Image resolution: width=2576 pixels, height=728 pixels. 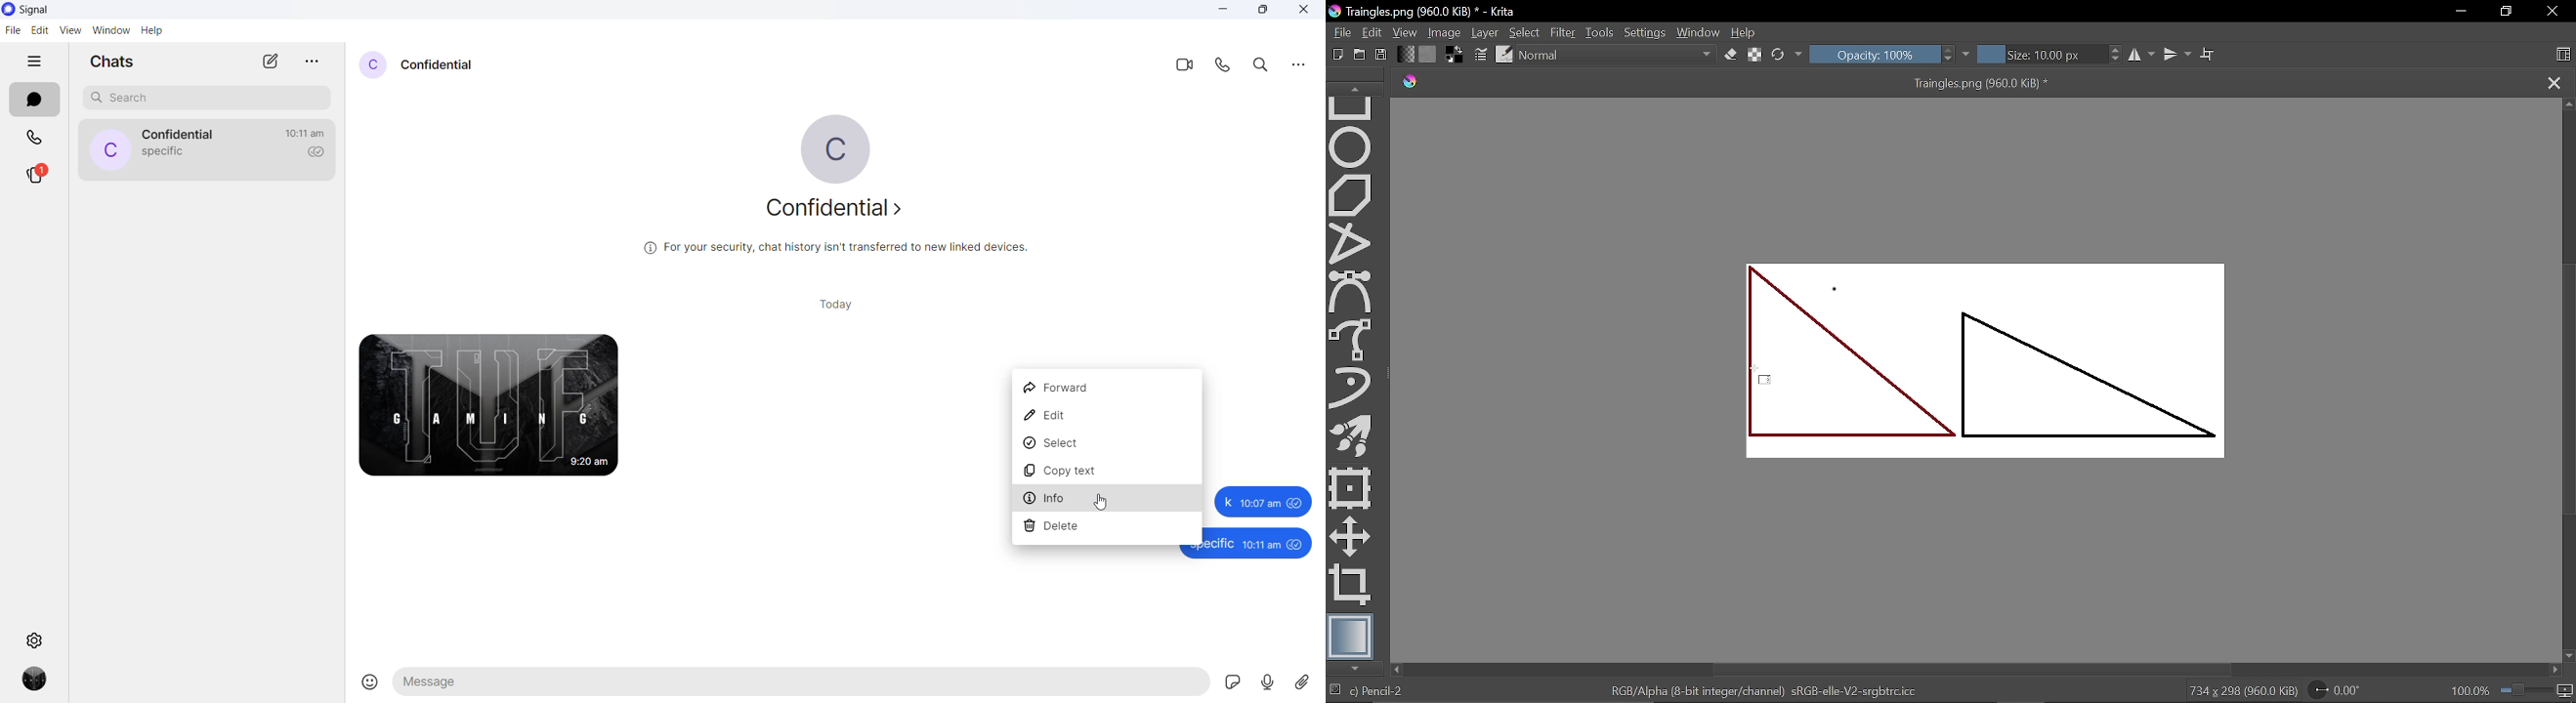 I want to click on profile picture, so click(x=842, y=149).